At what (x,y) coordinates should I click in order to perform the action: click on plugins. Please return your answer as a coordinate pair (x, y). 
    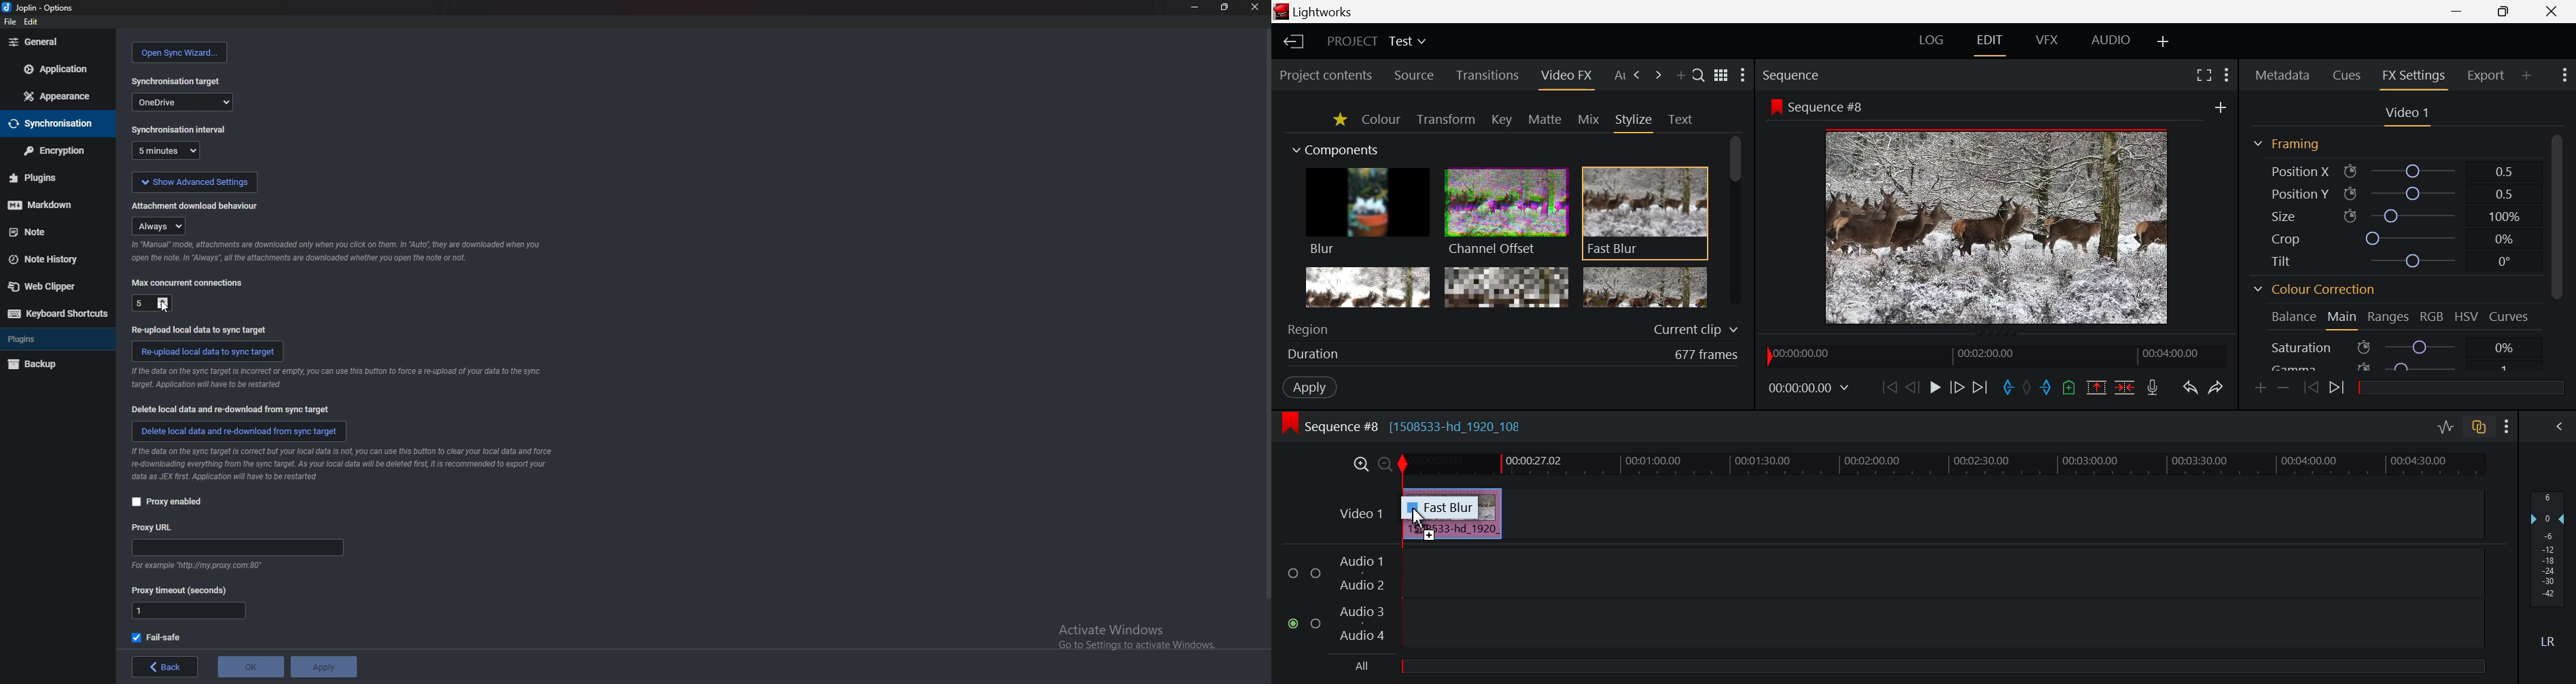
    Looking at the image, I should click on (50, 180).